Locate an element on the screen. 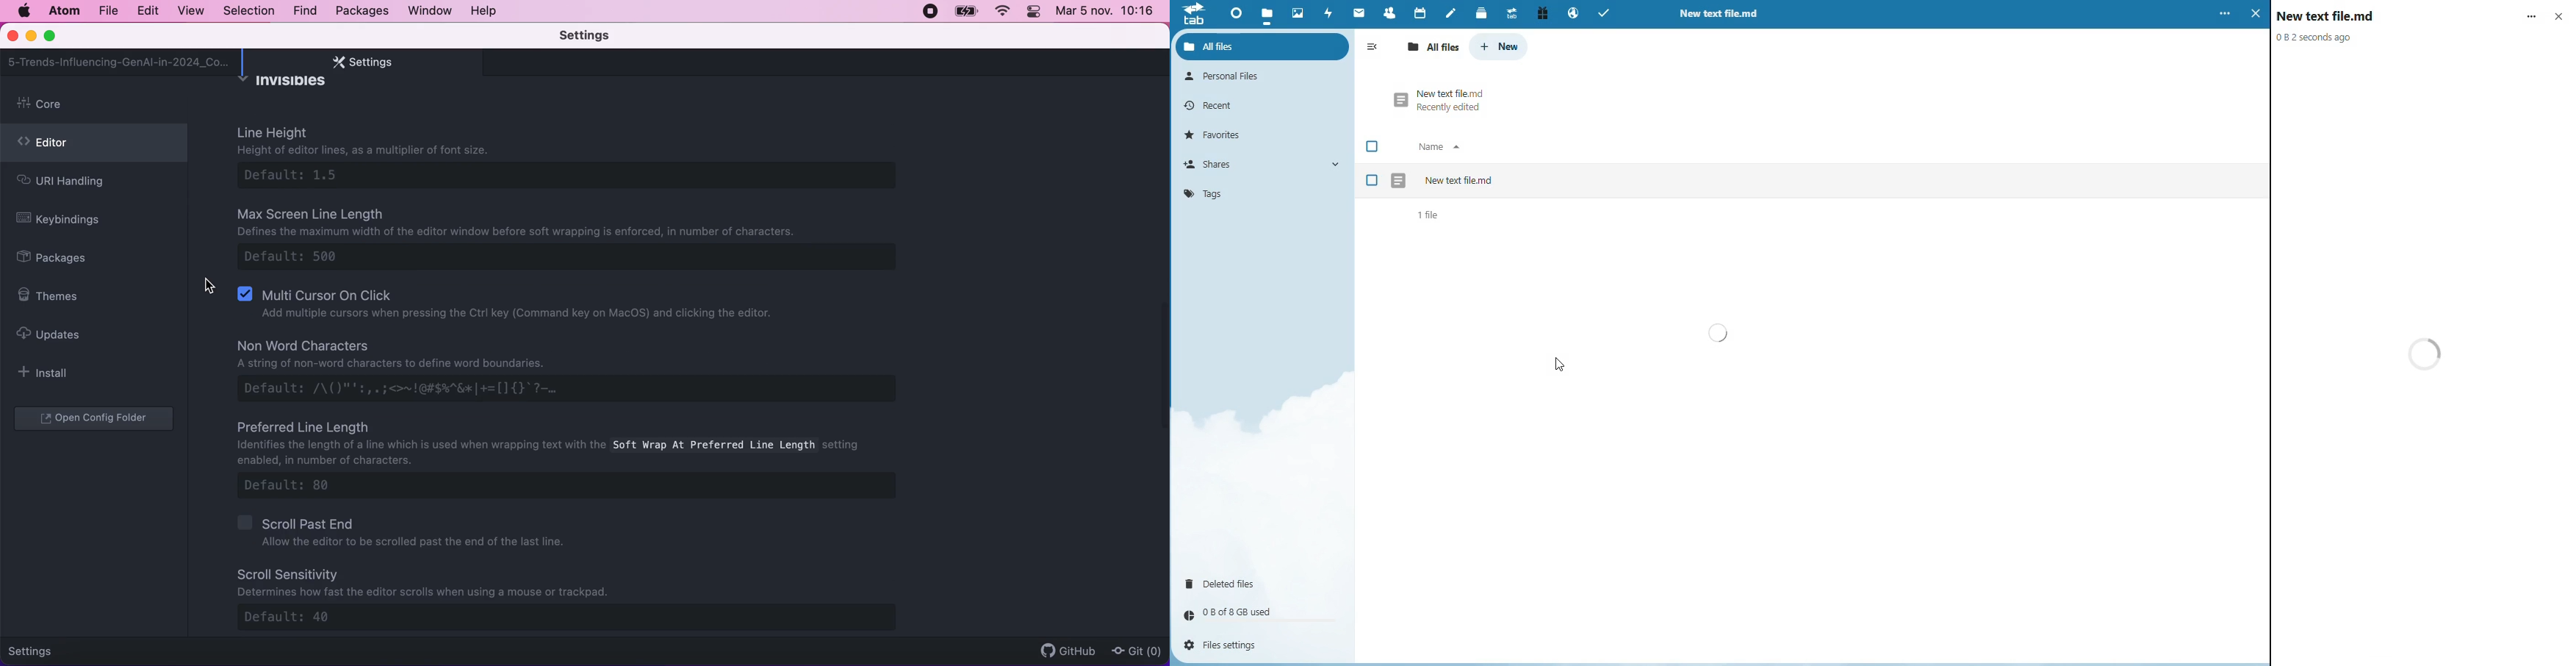 This screenshot has height=672, width=2576. line height is located at coordinates (579, 159).